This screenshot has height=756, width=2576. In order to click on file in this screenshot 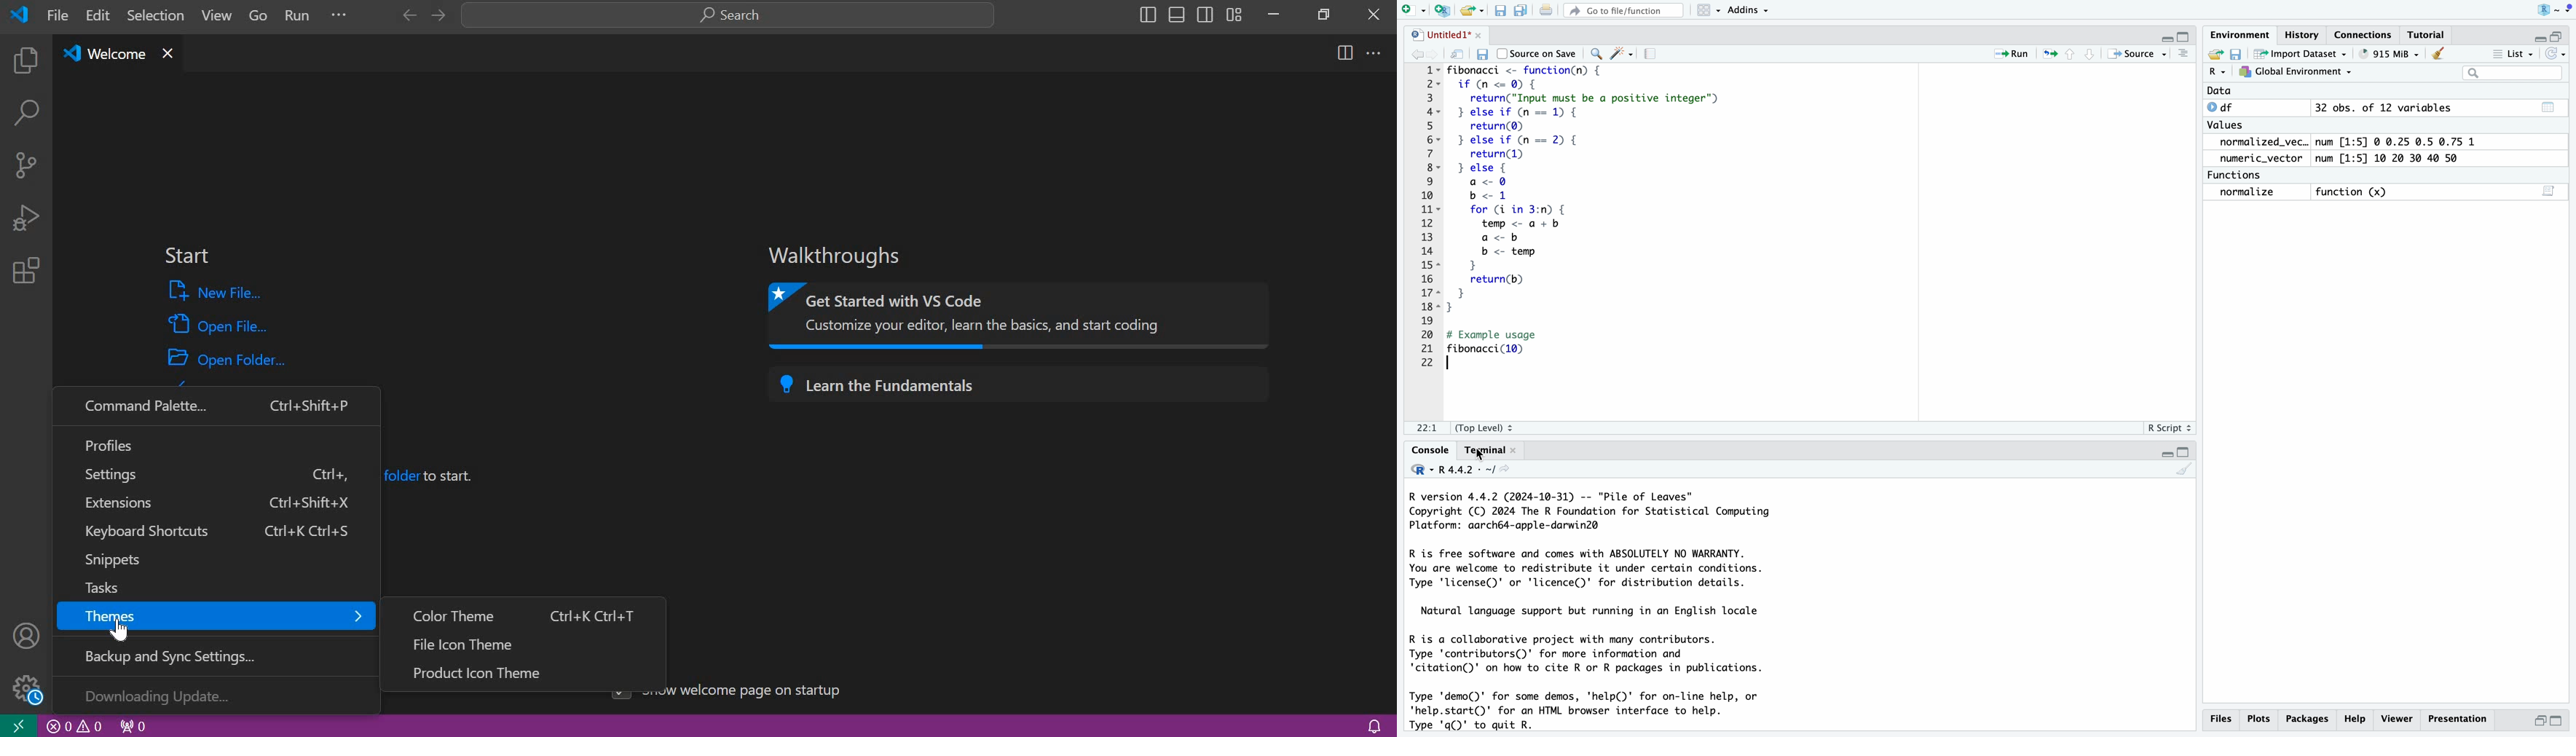, I will do `click(58, 15)`.